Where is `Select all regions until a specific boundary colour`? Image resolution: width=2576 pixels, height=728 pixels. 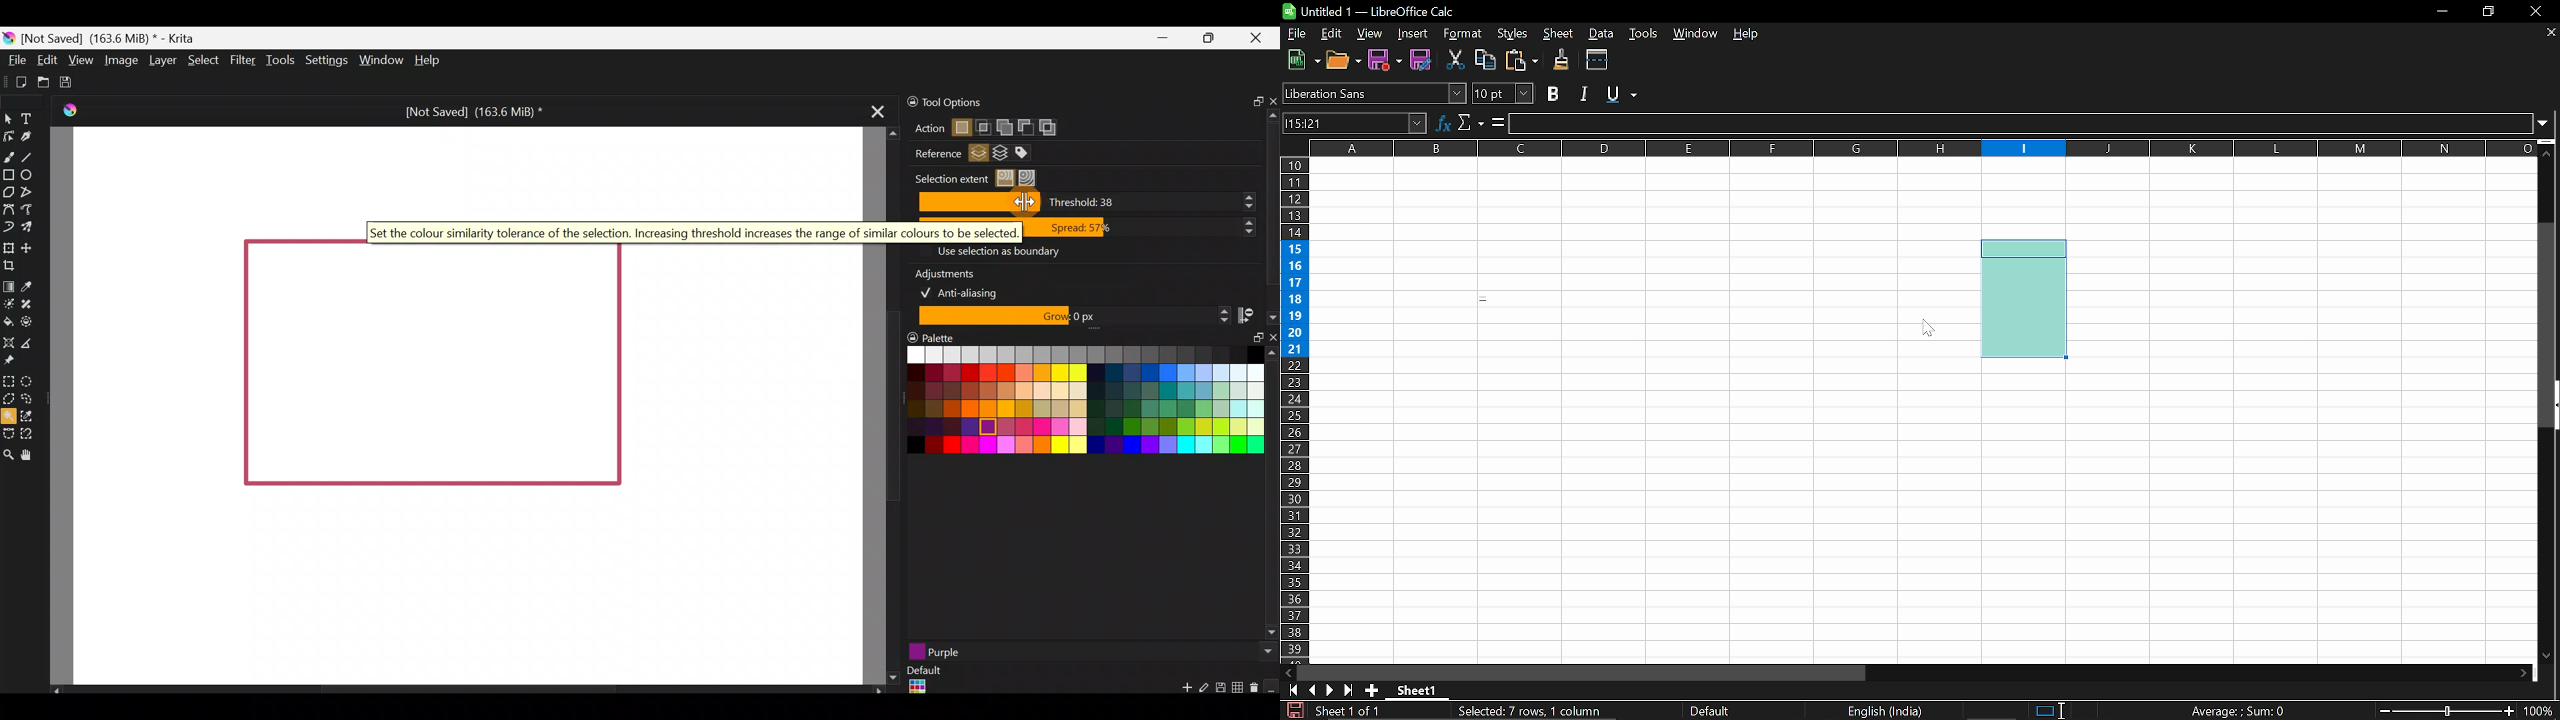 Select all regions until a specific boundary colour is located at coordinates (1031, 178).